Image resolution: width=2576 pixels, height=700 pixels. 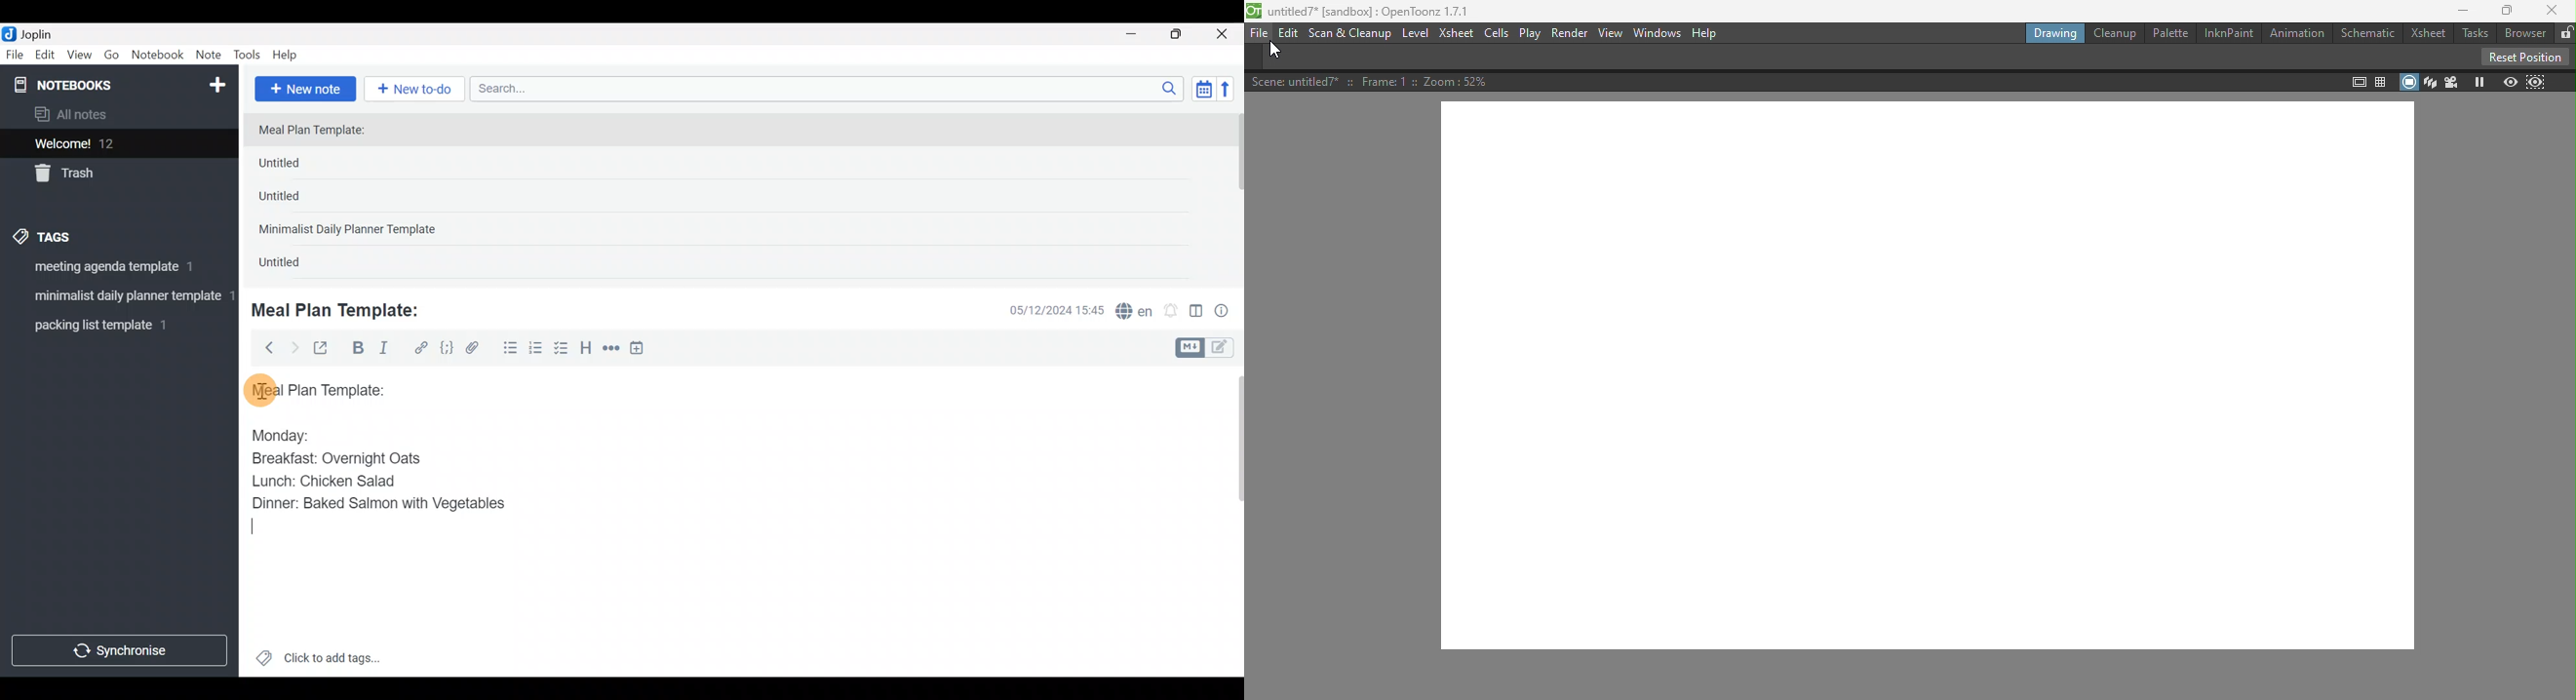 What do you see at coordinates (1231, 521) in the screenshot?
I see `Scroll bar` at bounding box center [1231, 521].